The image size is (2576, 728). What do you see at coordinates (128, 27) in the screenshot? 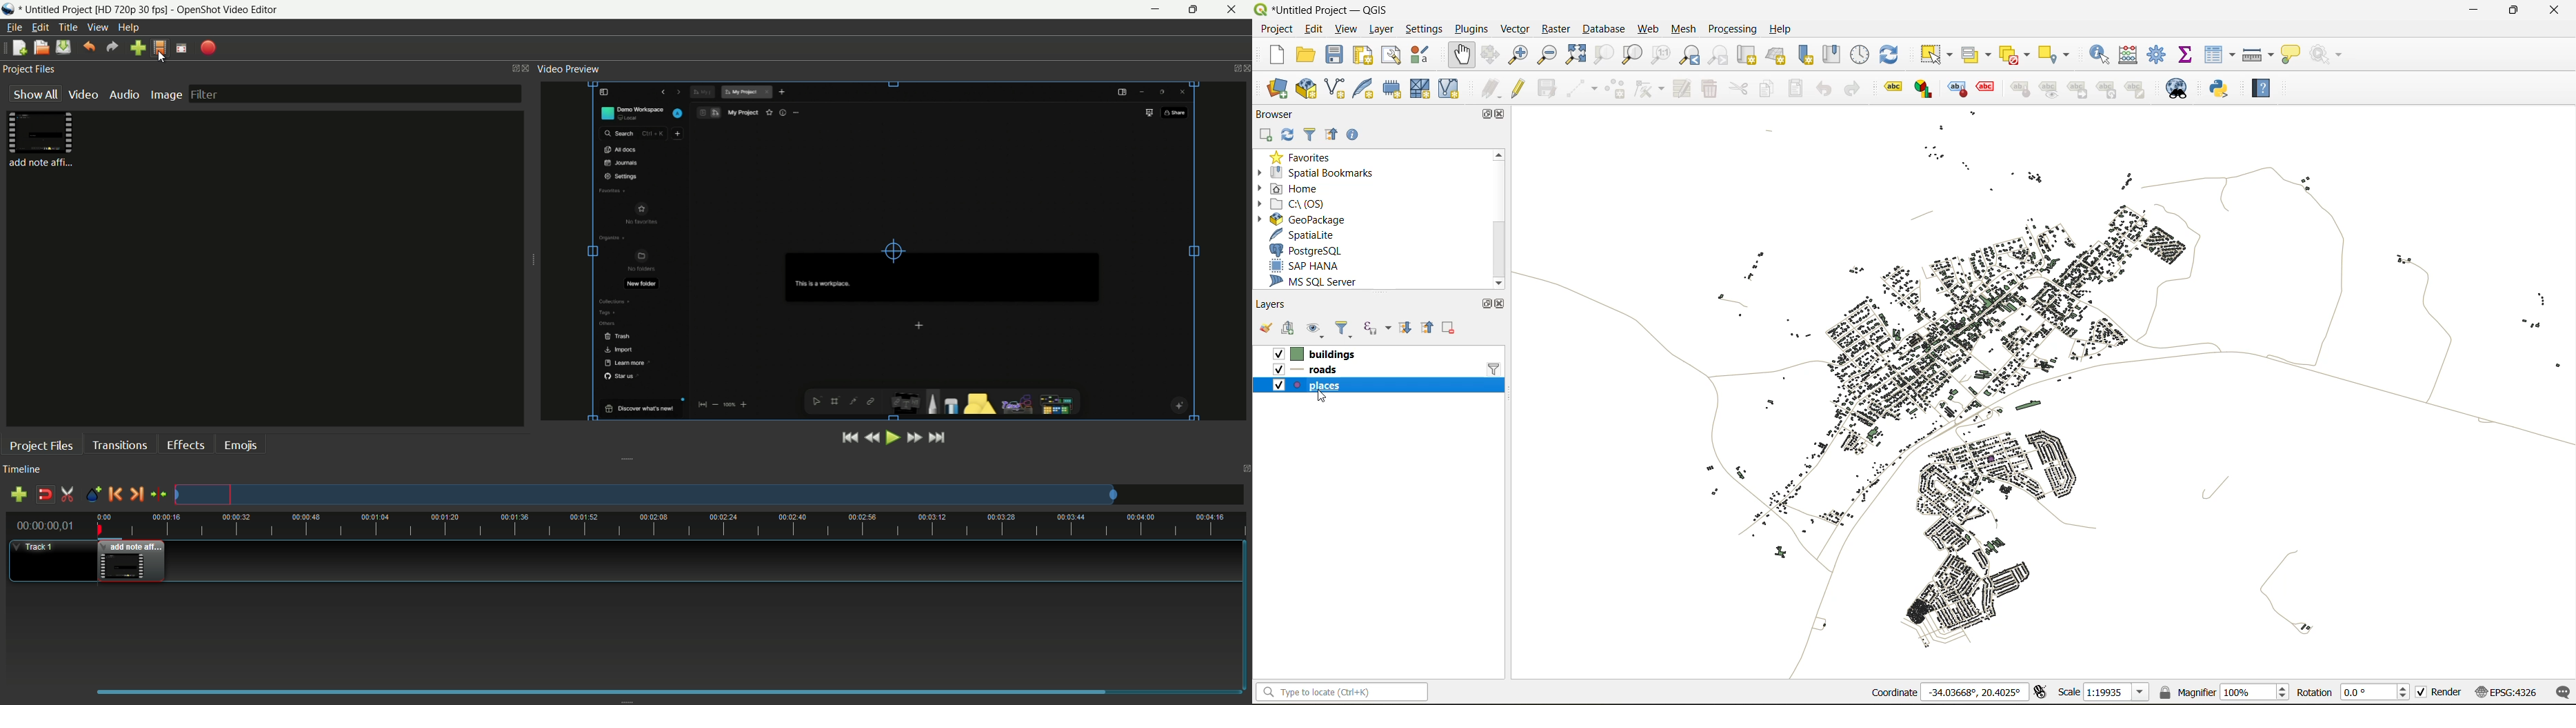
I see `help menu` at bounding box center [128, 27].